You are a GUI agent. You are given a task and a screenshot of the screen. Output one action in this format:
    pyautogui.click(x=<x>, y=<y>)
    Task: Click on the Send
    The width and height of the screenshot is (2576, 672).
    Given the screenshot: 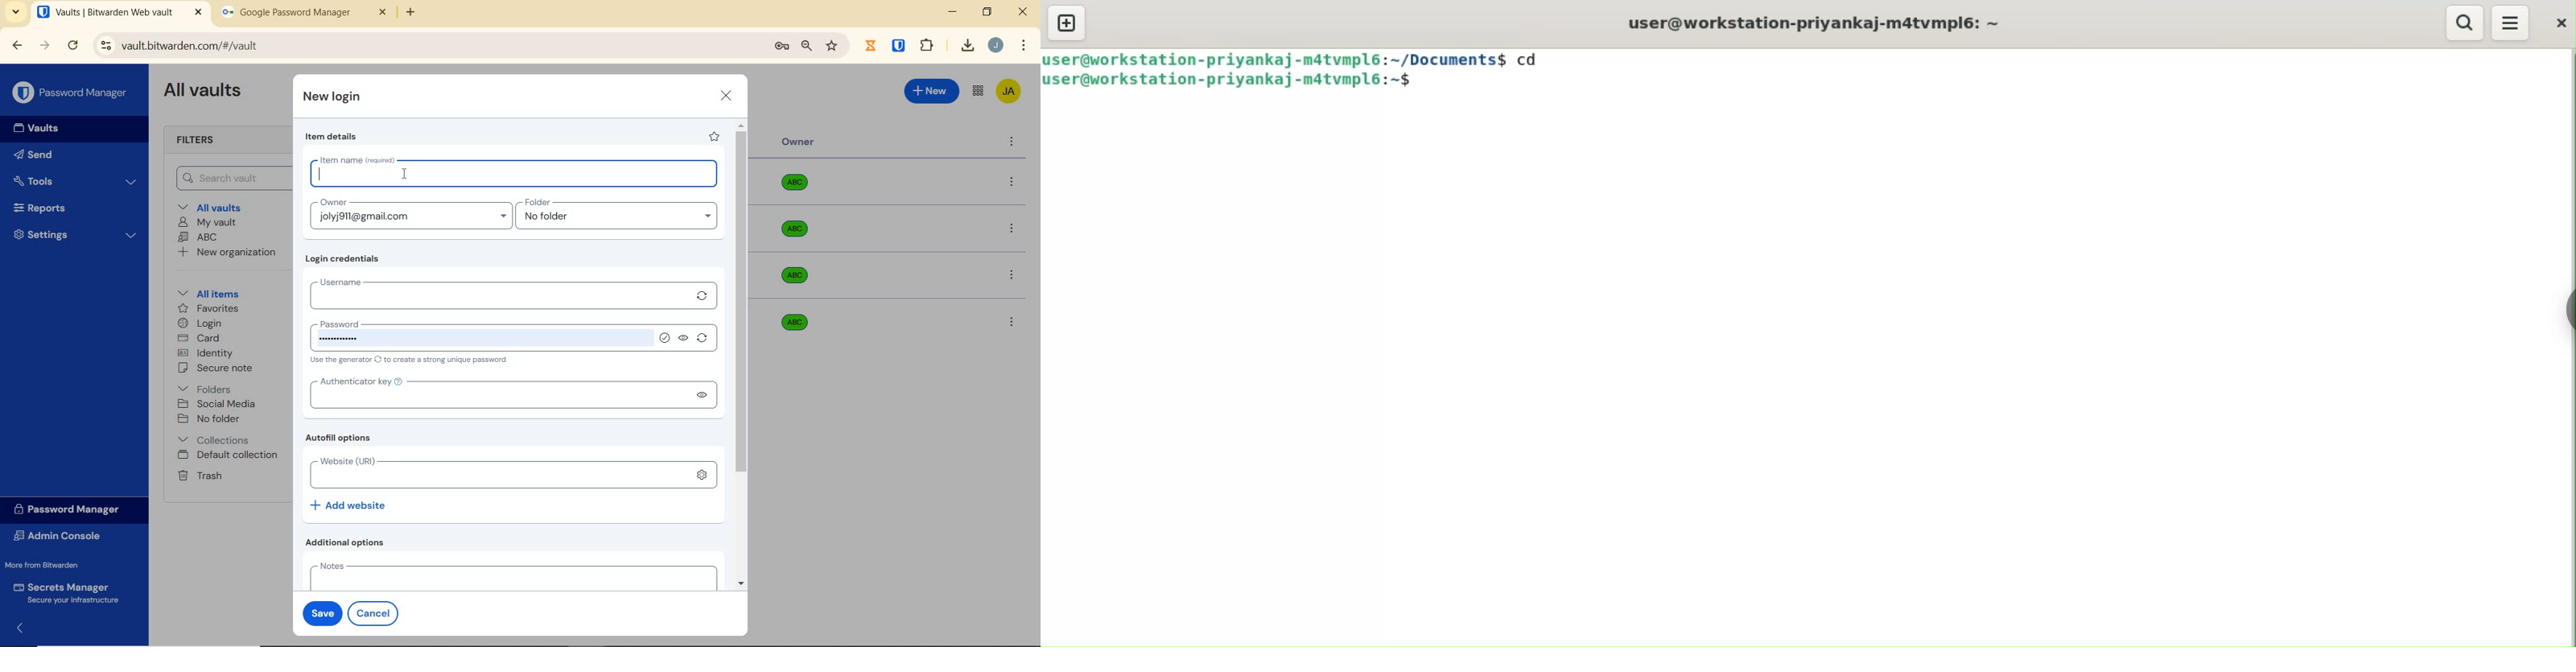 What is the action you would take?
    pyautogui.click(x=33, y=157)
    